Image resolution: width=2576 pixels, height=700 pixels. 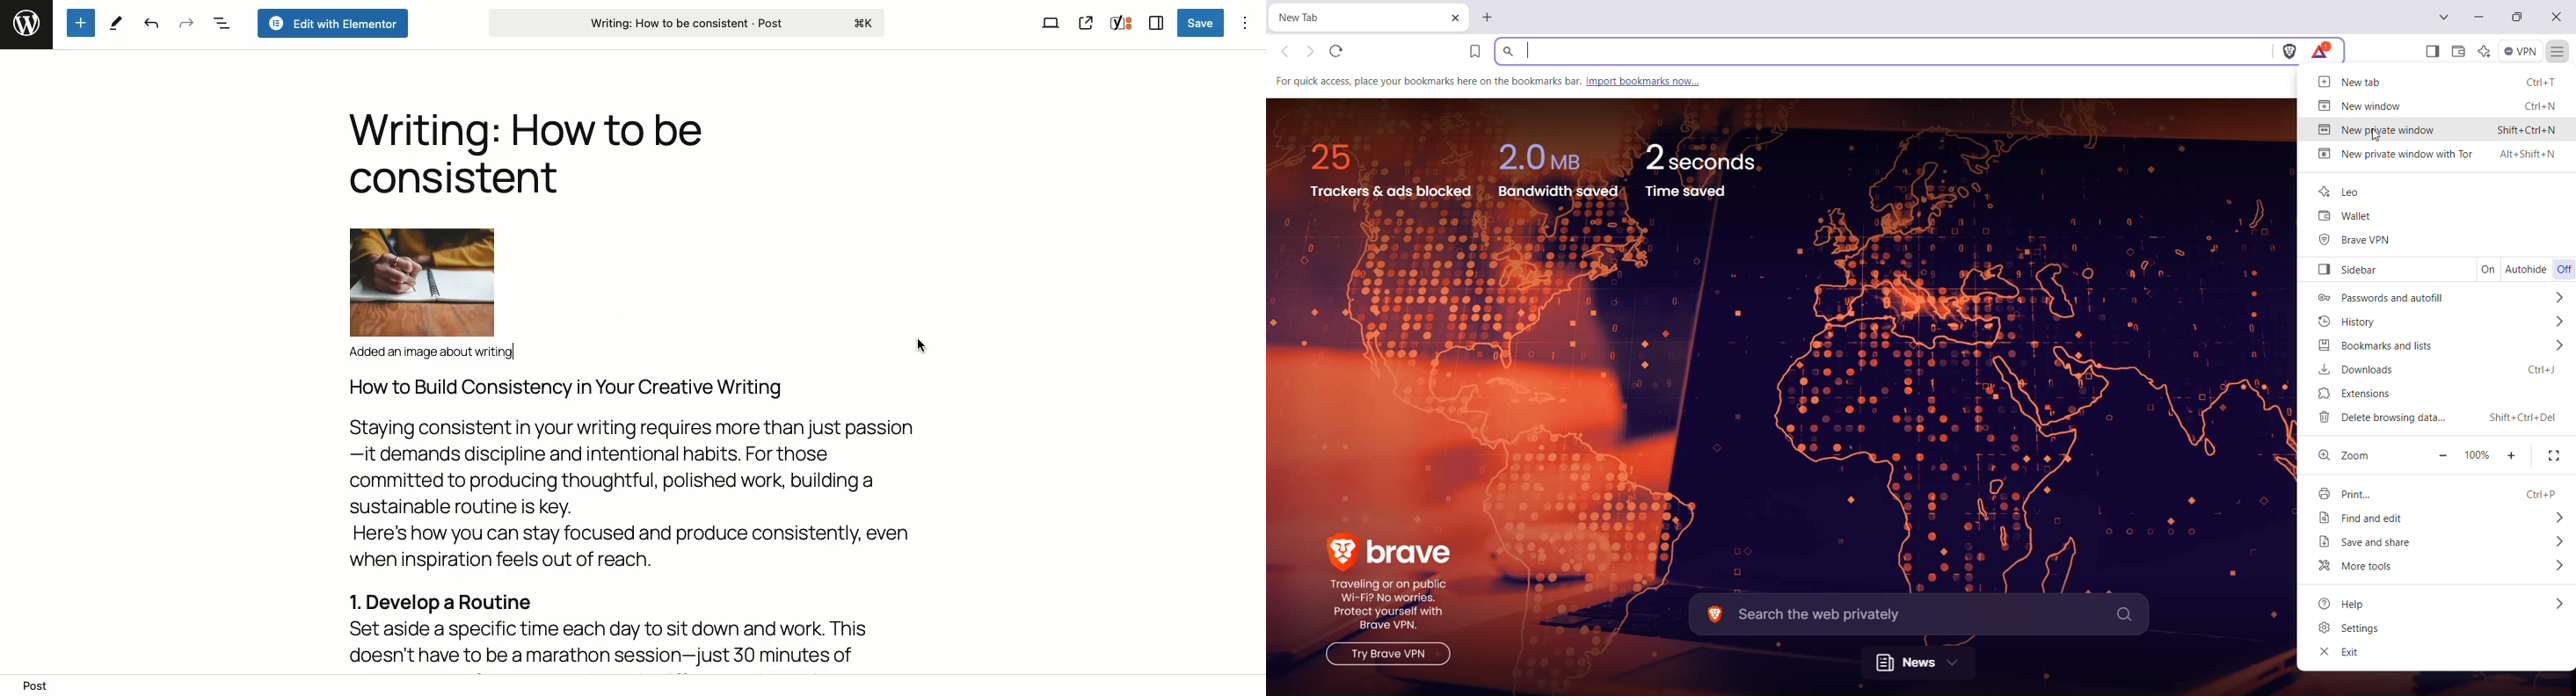 What do you see at coordinates (2375, 136) in the screenshot?
I see `cursor` at bounding box center [2375, 136].